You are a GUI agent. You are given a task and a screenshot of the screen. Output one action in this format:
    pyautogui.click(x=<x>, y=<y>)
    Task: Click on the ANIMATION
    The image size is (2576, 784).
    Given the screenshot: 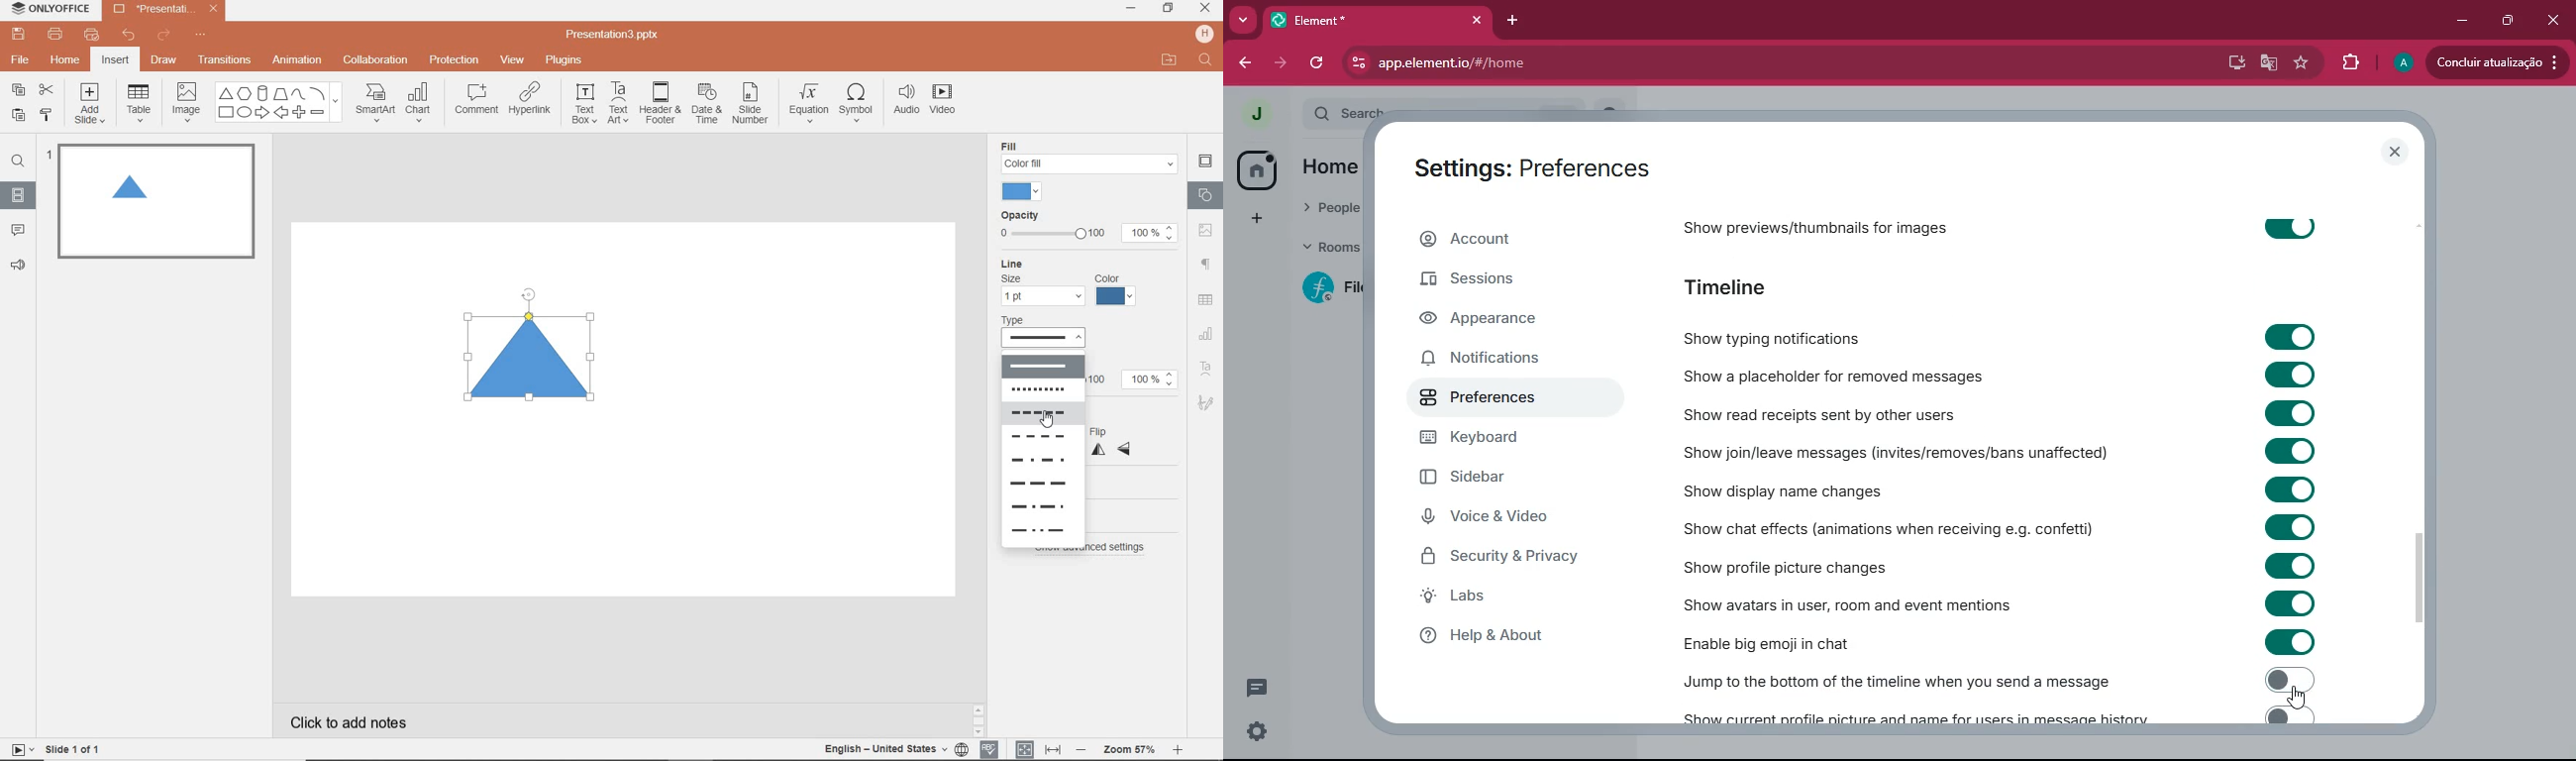 What is the action you would take?
    pyautogui.click(x=297, y=61)
    